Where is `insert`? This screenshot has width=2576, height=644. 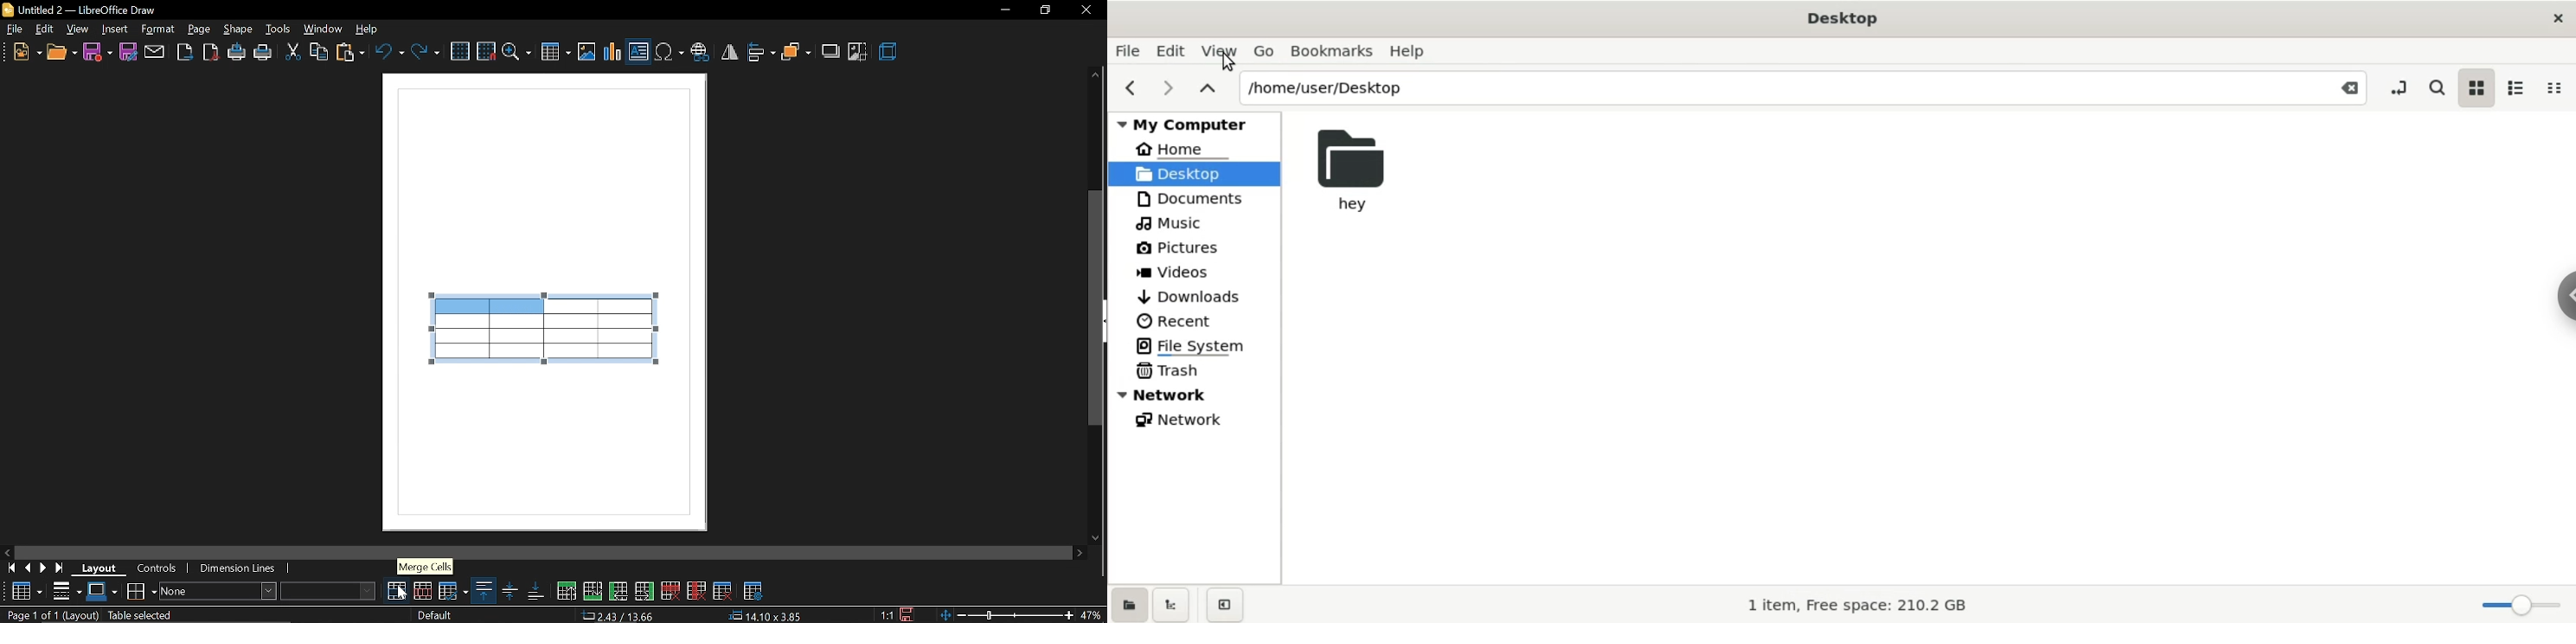 insert is located at coordinates (116, 29).